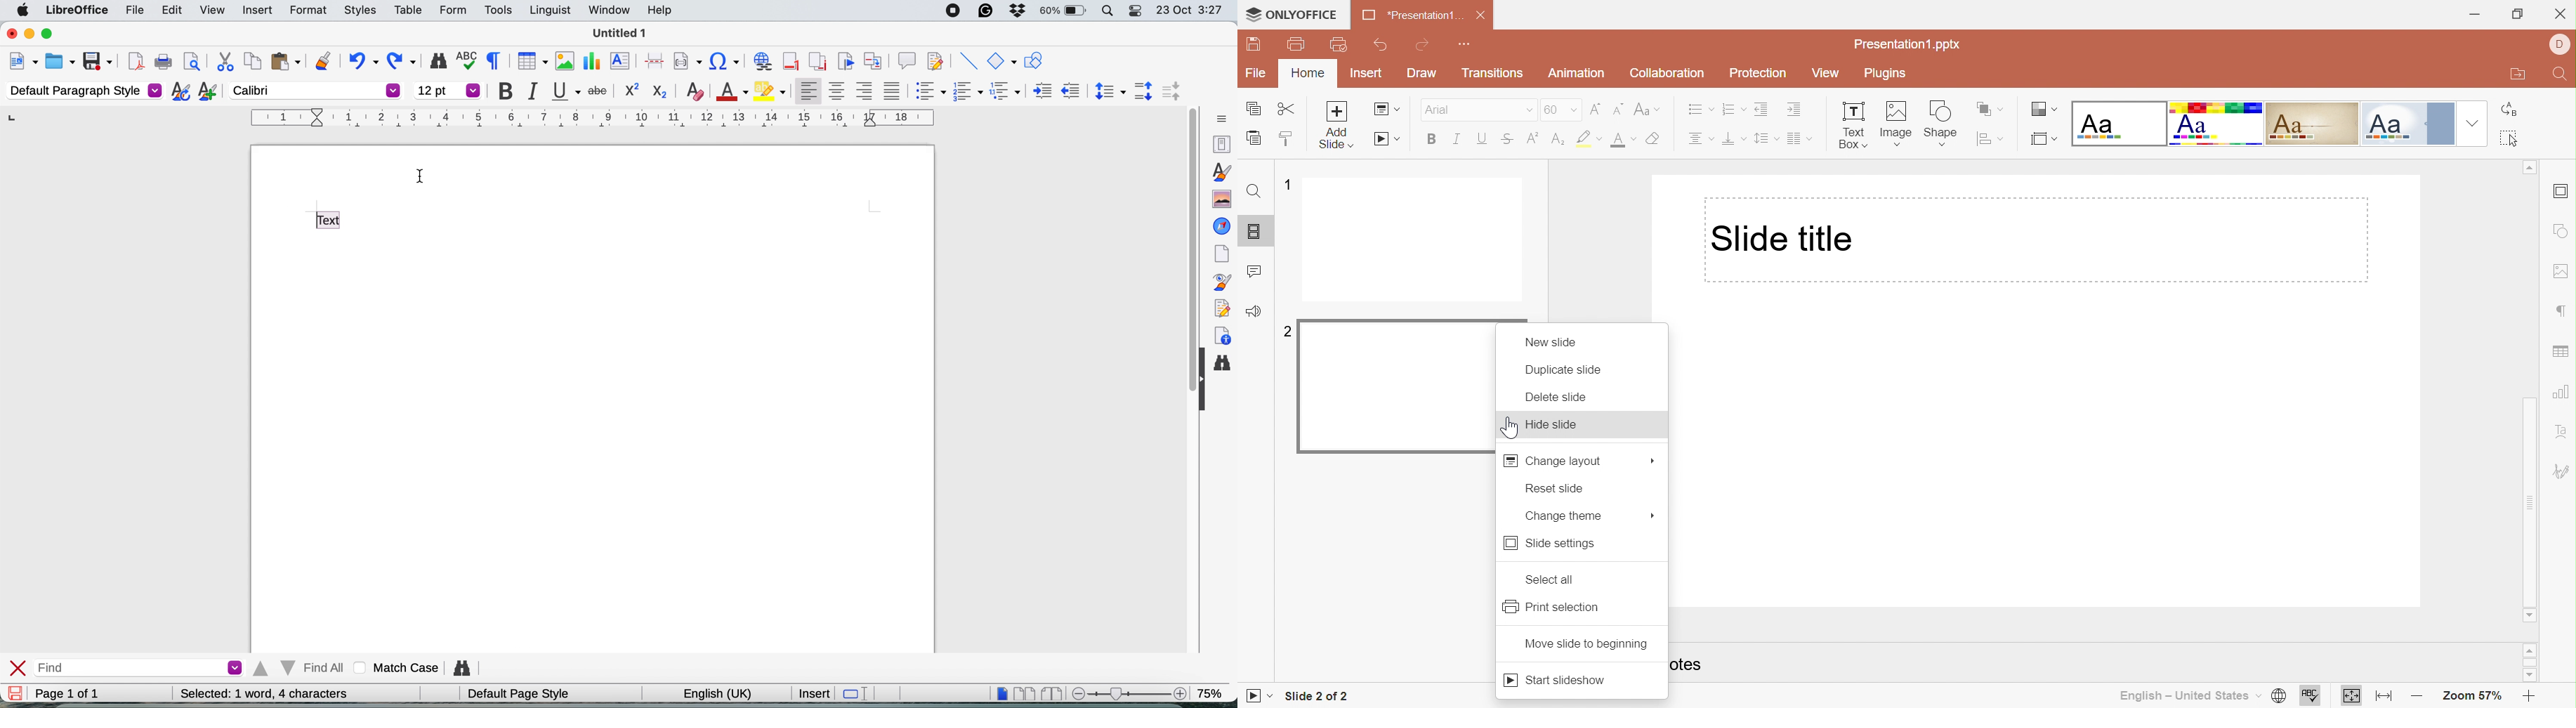 The width and height of the screenshot is (2576, 728). Describe the element at coordinates (2471, 126) in the screenshot. I see `Drop Down` at that location.